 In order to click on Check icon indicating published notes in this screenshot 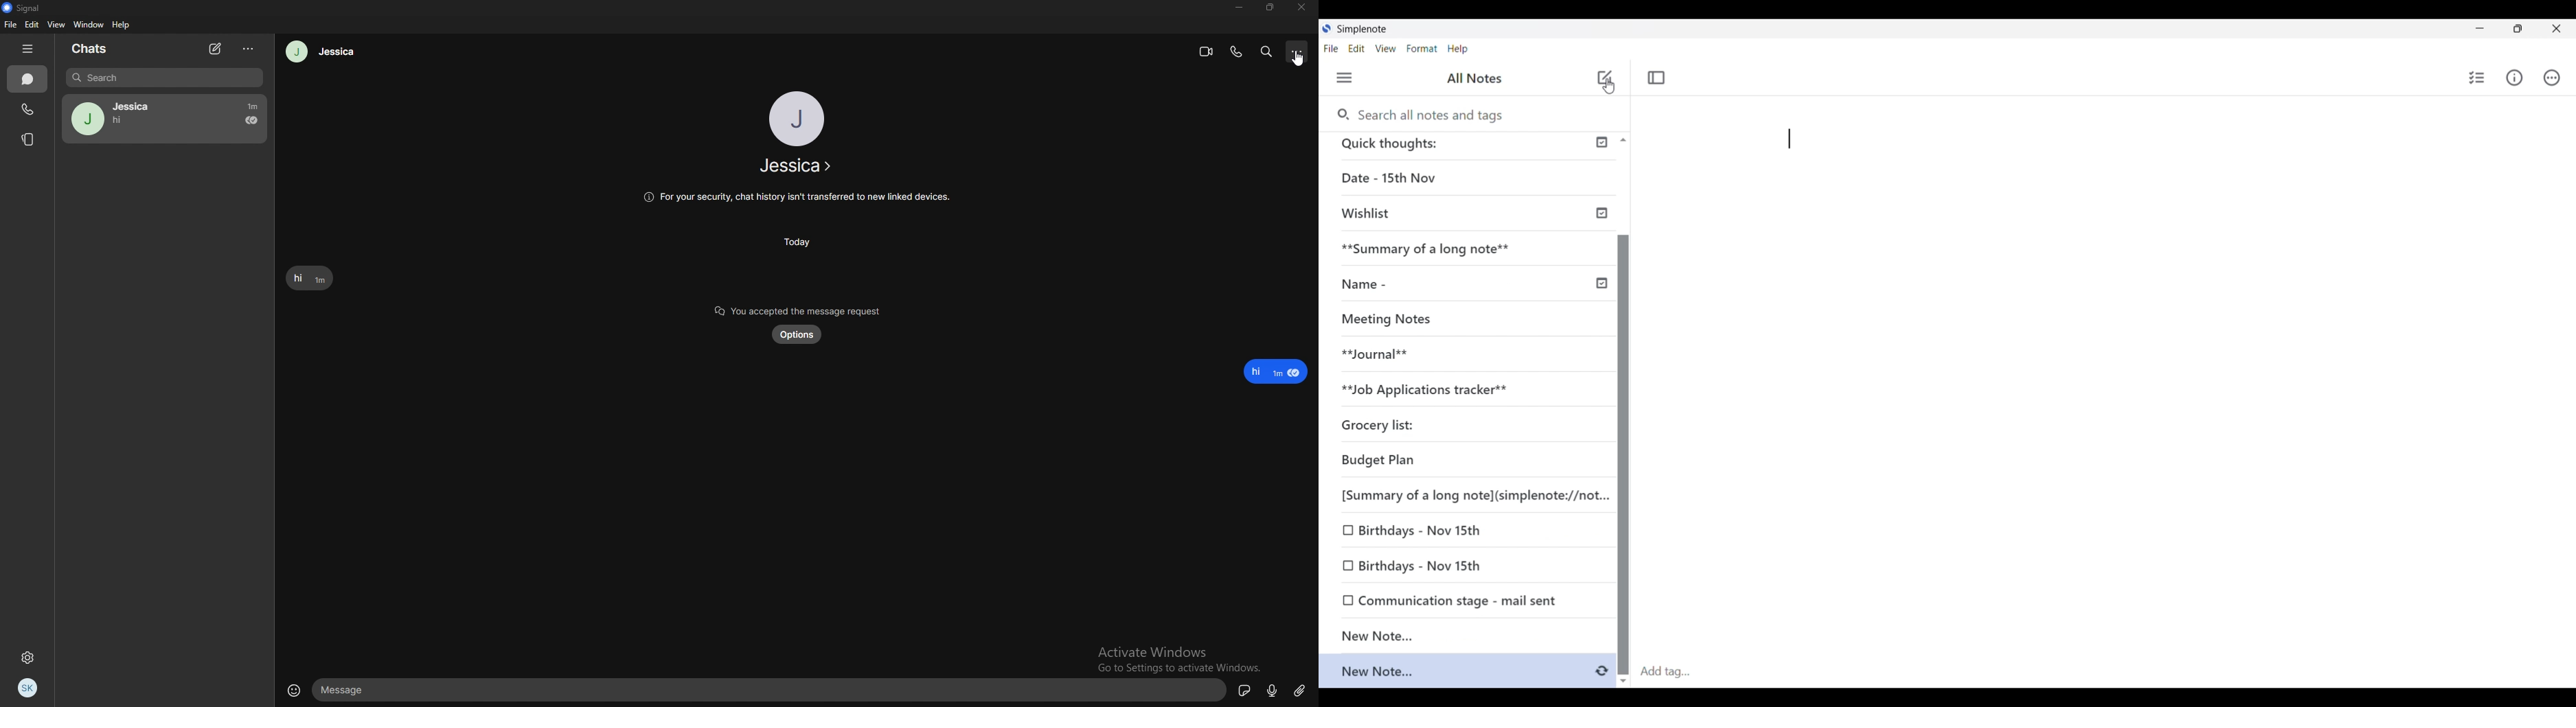, I will do `click(1602, 230)`.